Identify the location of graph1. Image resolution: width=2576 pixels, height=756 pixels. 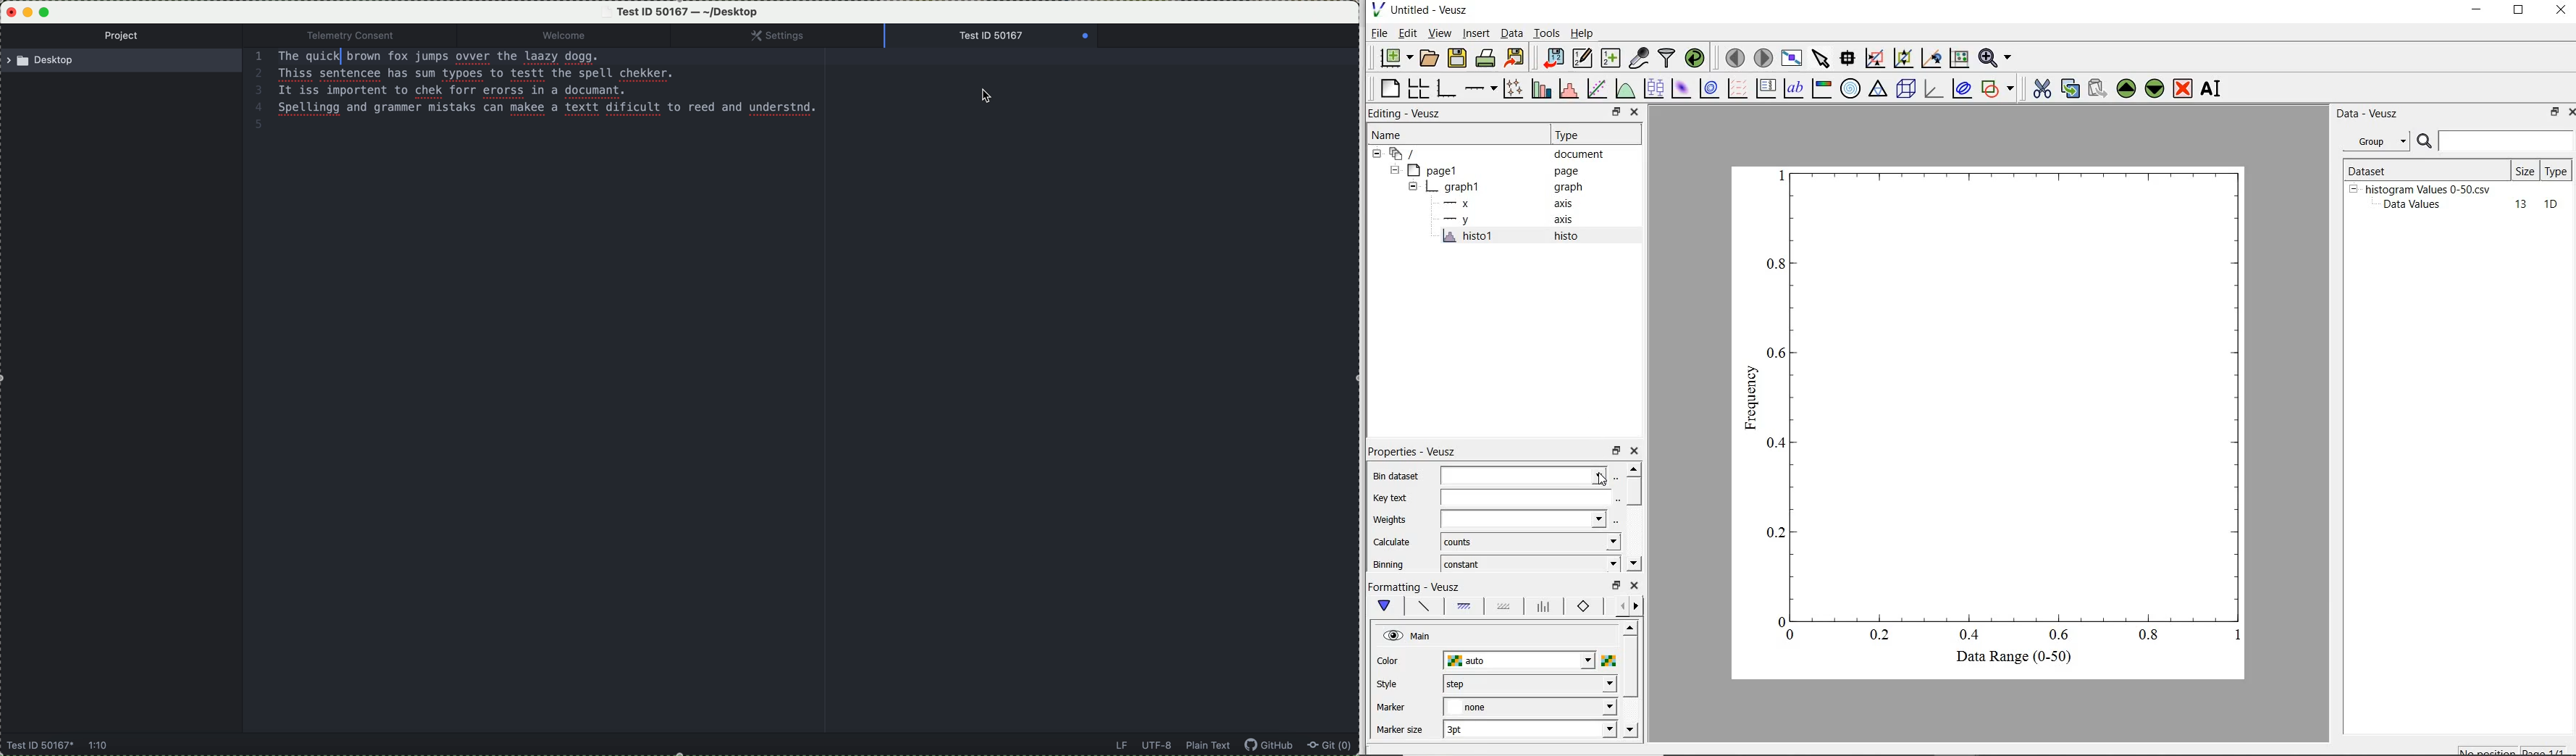
(1456, 189).